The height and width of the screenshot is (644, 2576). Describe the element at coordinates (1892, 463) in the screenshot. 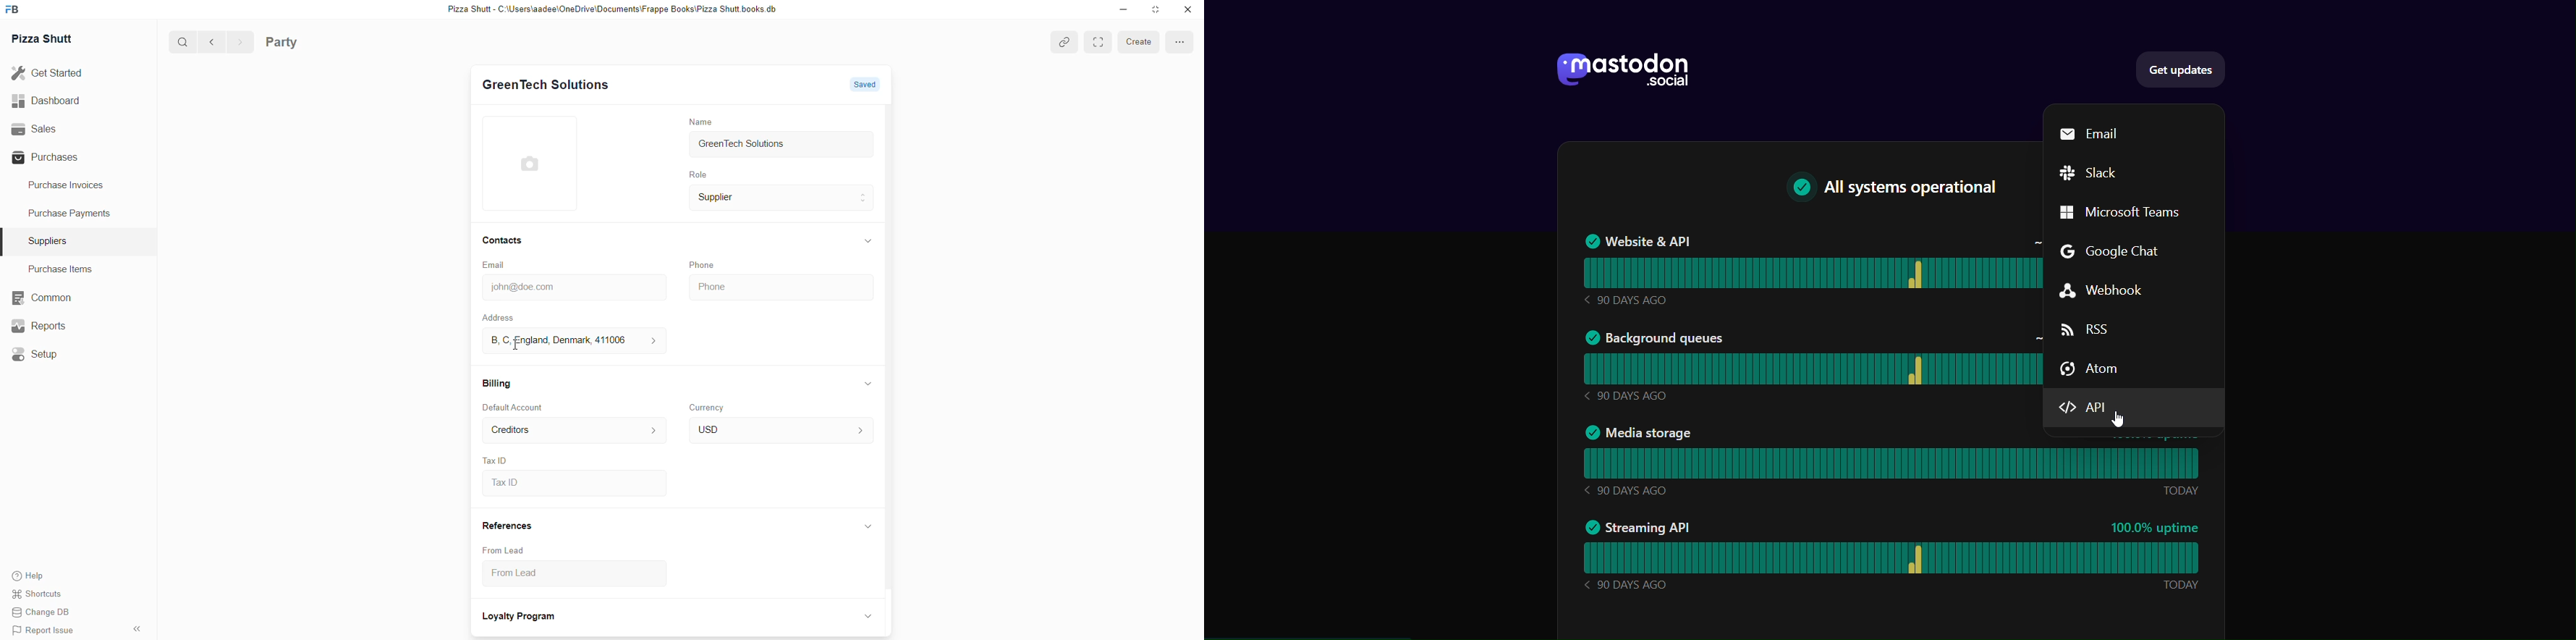

I see `media storage status` at that location.